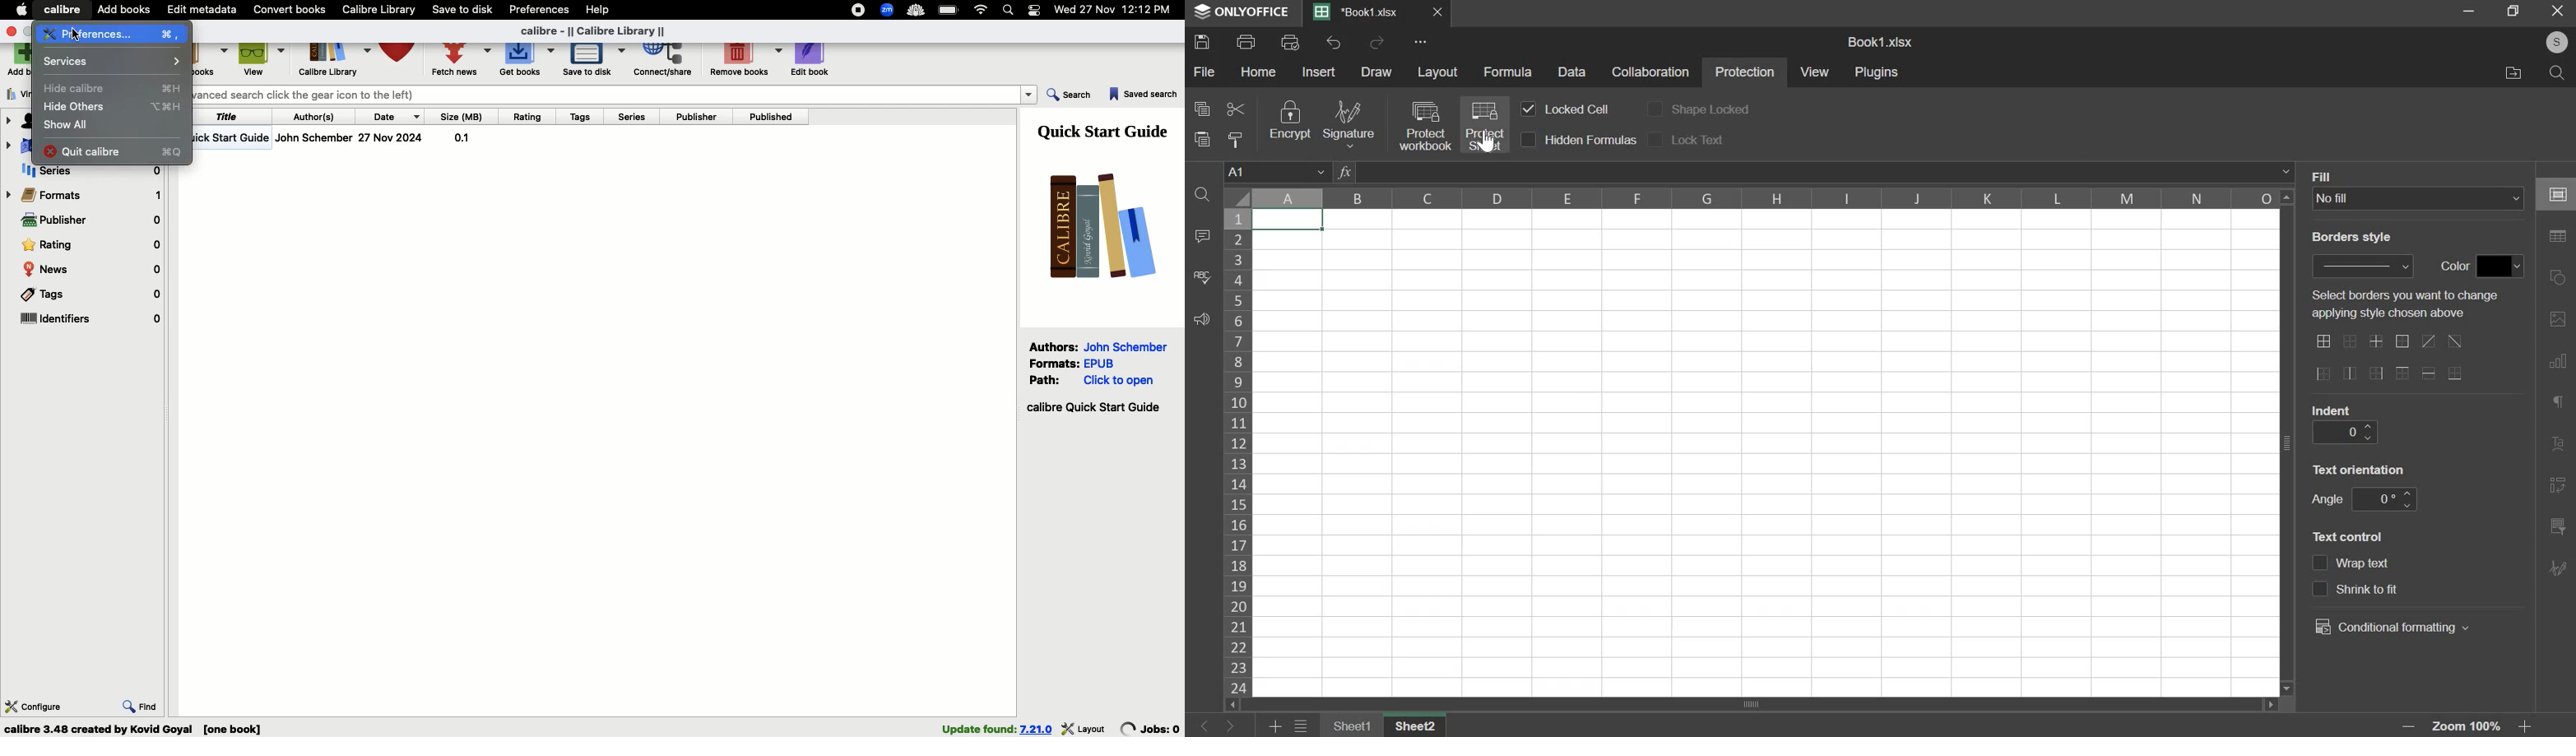 The width and height of the screenshot is (2576, 756). Describe the element at coordinates (817, 60) in the screenshot. I see `Edit book` at that location.